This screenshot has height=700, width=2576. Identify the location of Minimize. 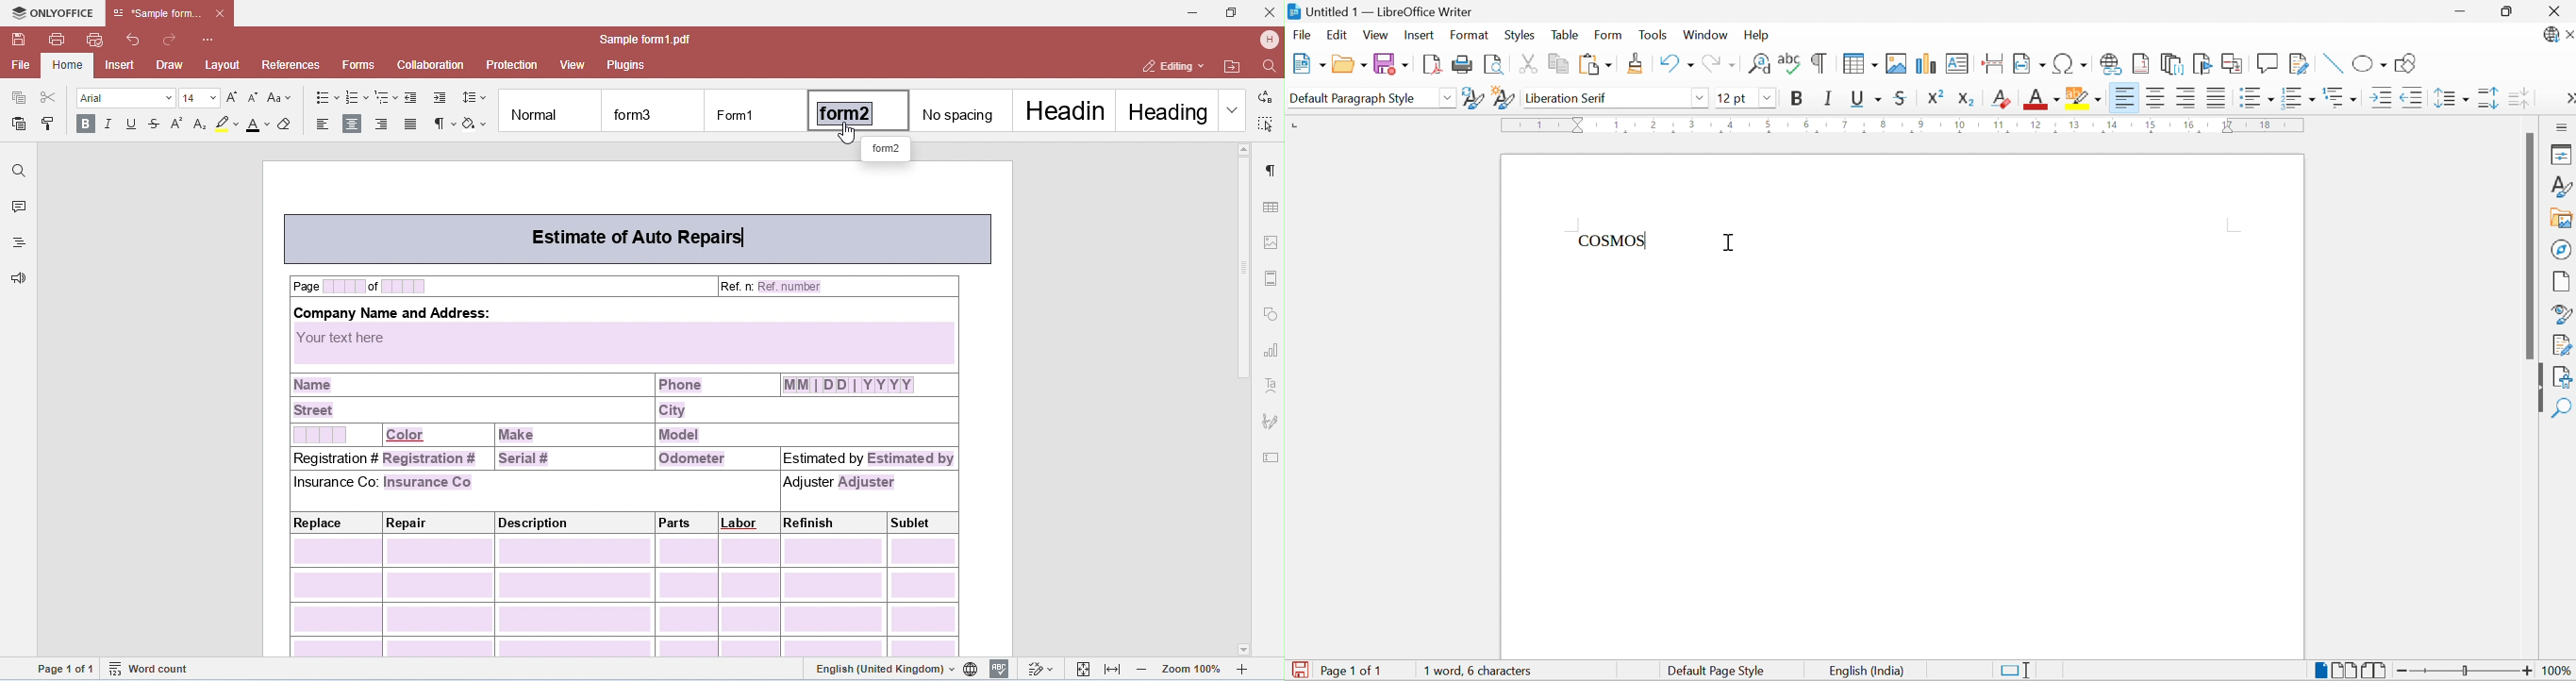
(2456, 11).